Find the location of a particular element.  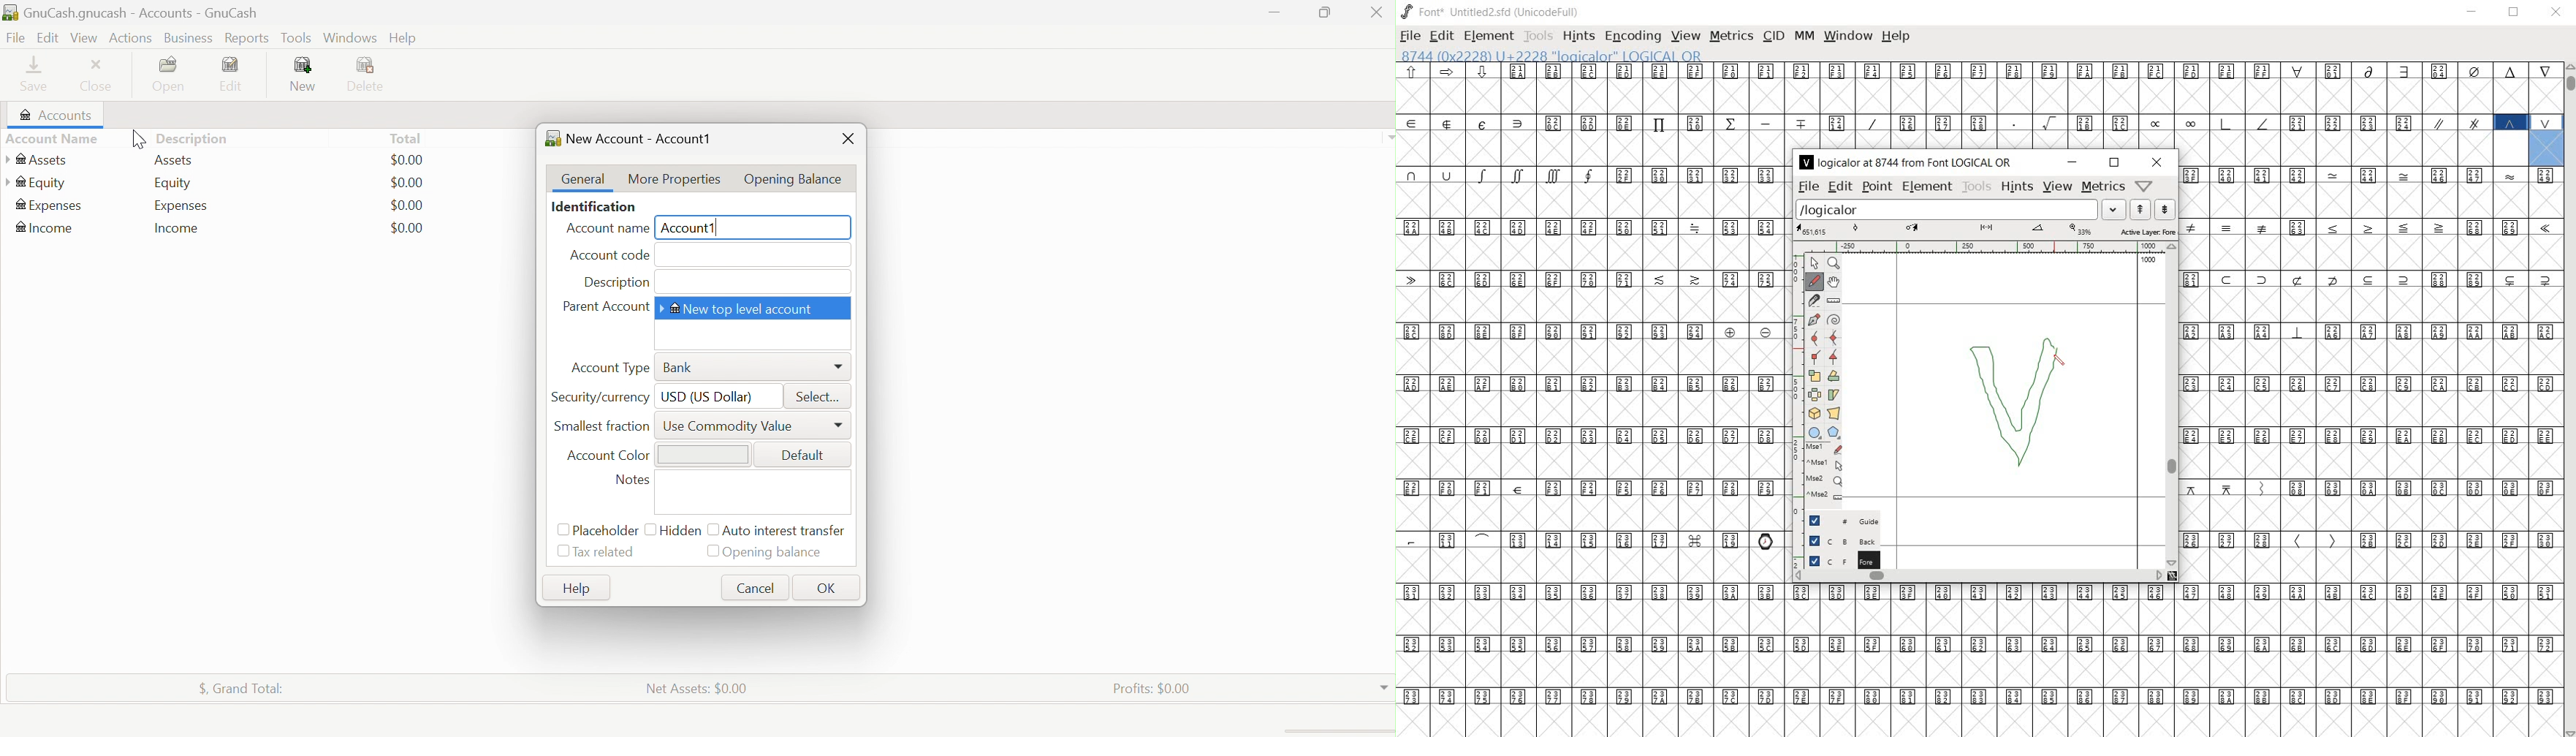

Close is located at coordinates (848, 140).